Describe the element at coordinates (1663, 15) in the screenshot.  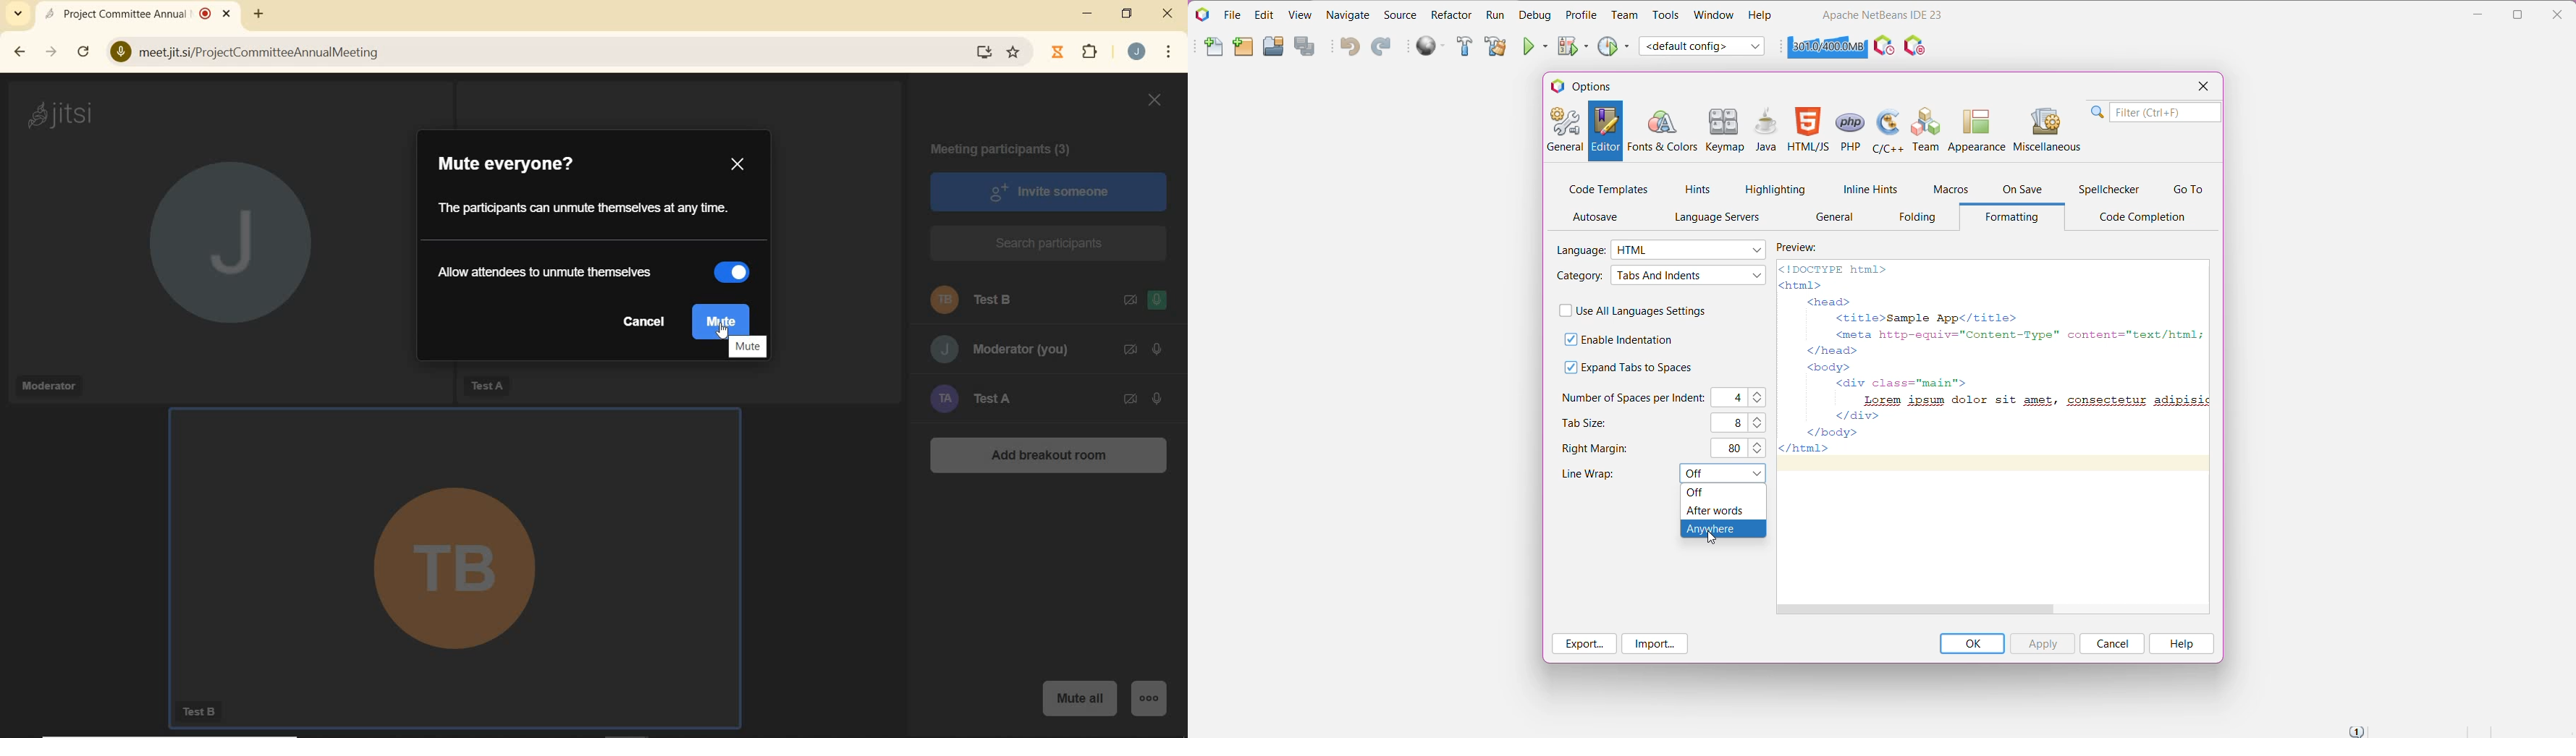
I see `Tools` at that location.